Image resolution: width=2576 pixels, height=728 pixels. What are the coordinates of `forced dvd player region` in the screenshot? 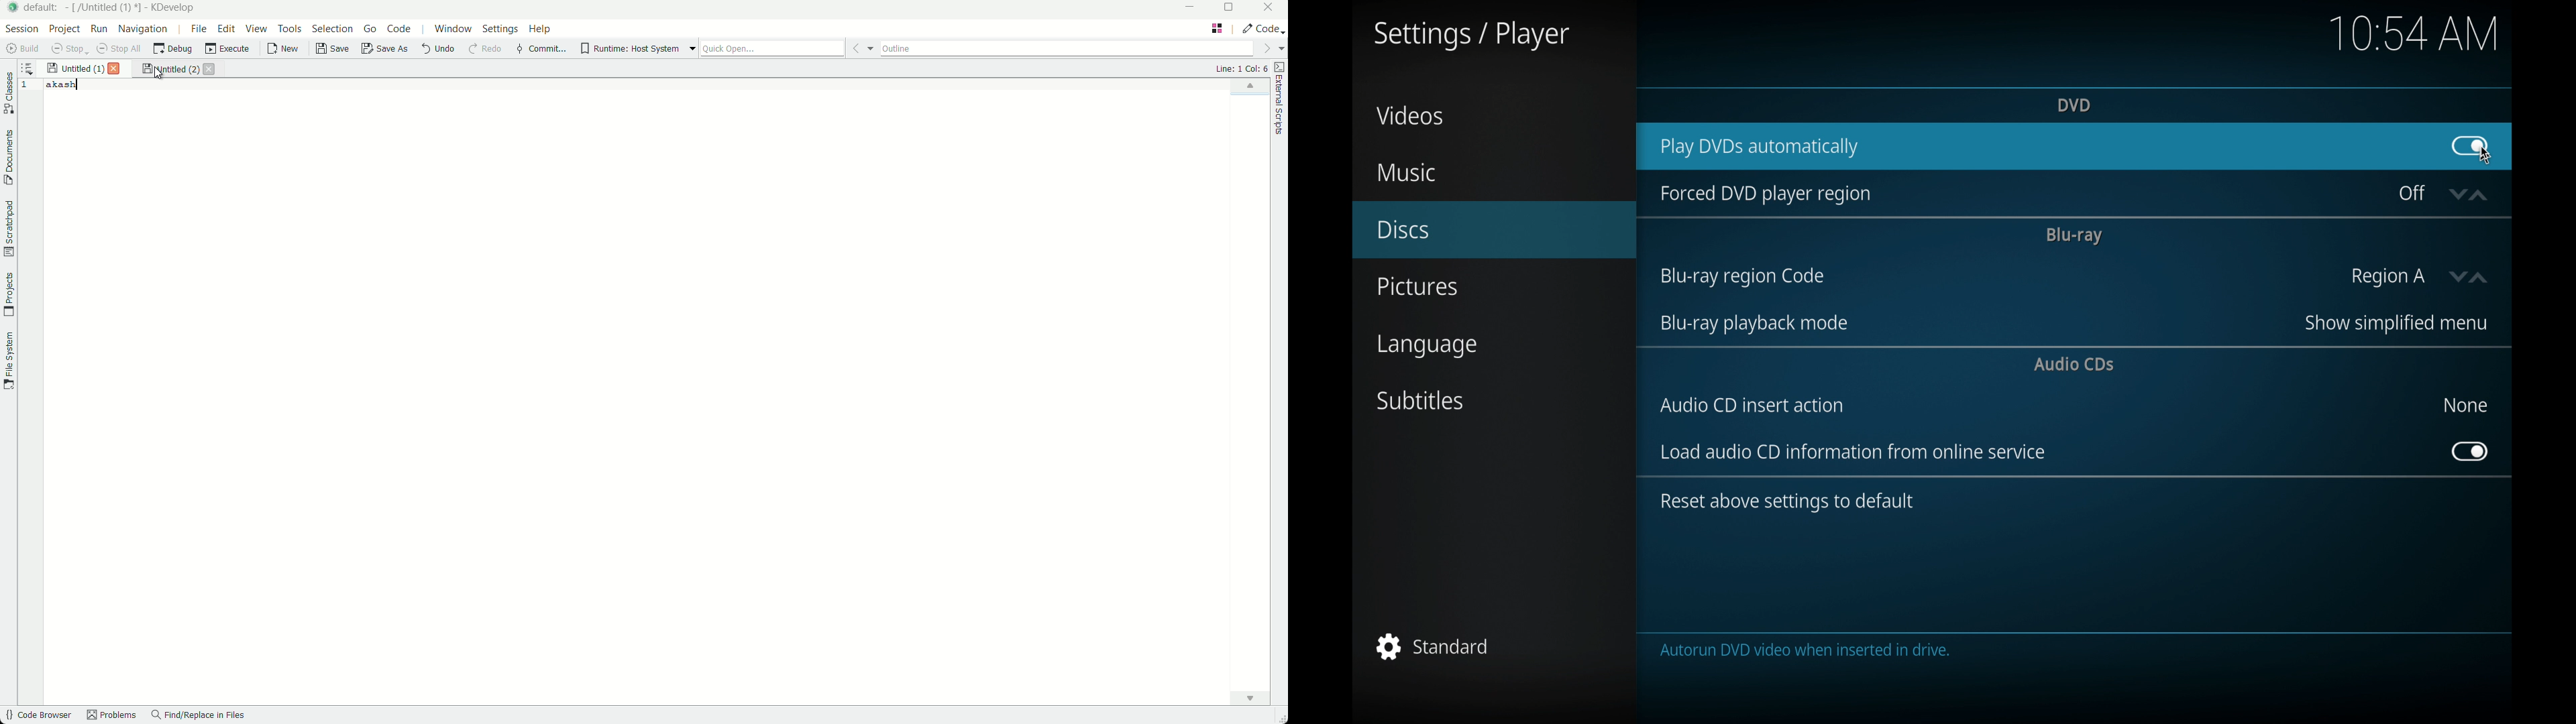 It's located at (1764, 194).